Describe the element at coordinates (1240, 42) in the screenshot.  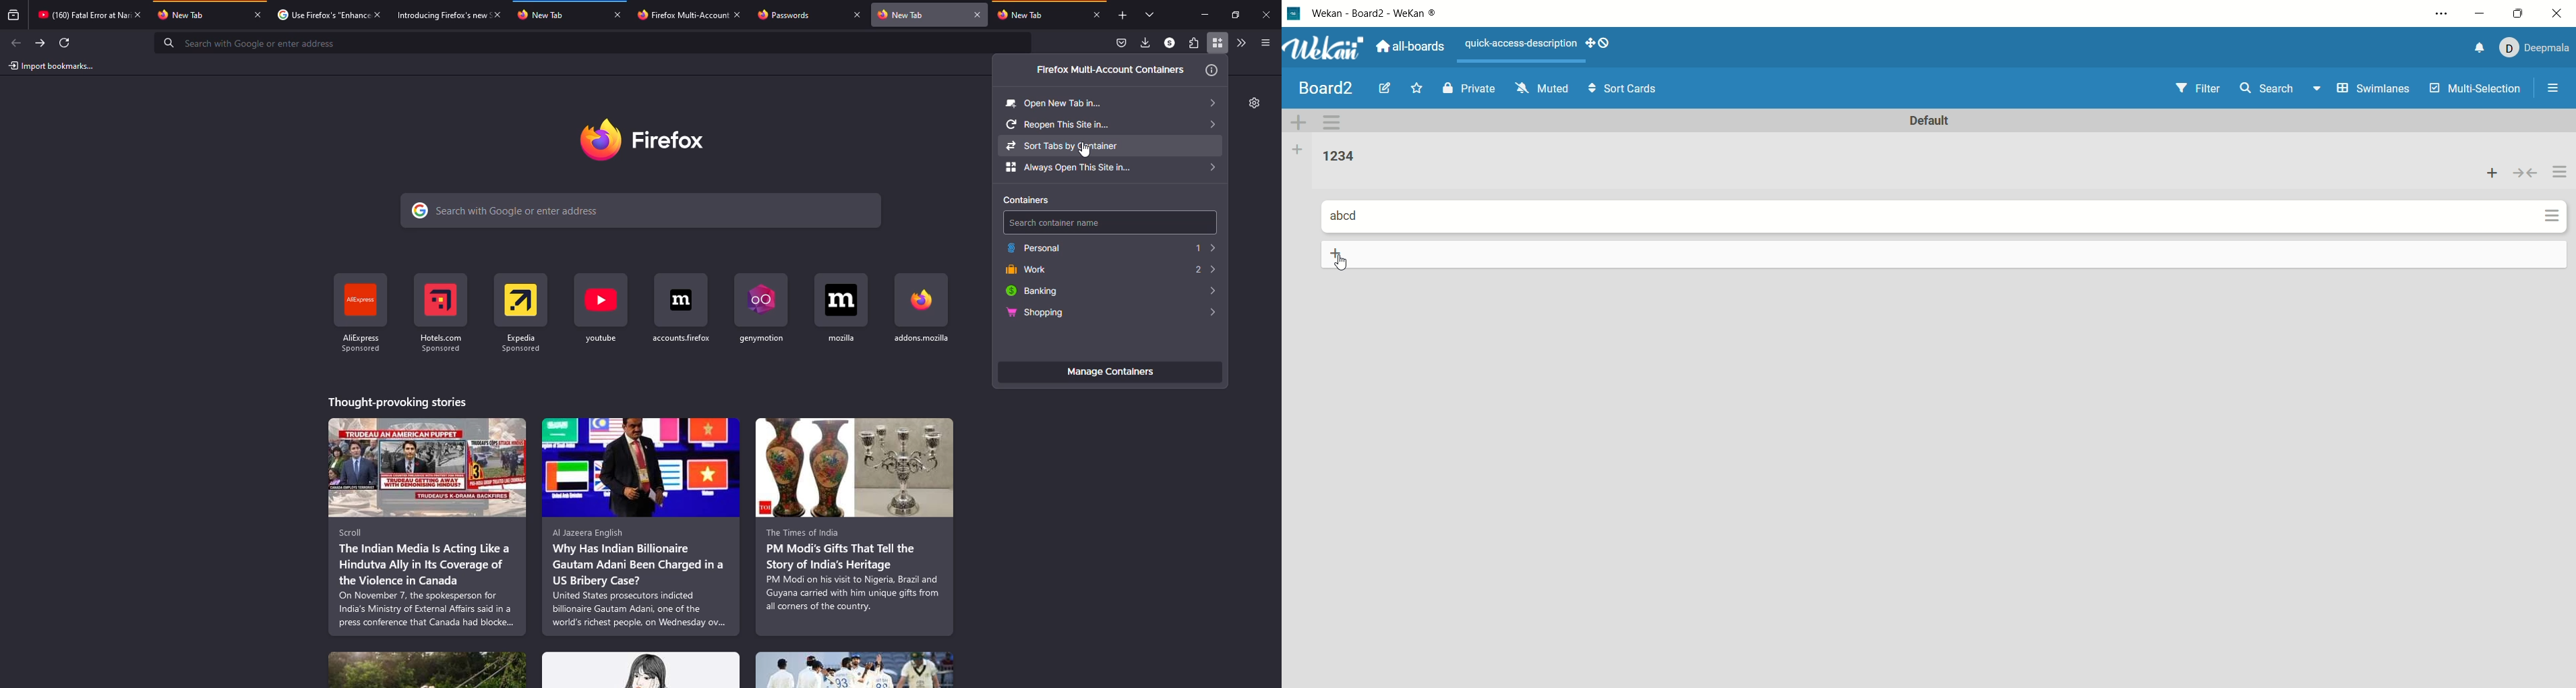
I see `more tools` at that location.